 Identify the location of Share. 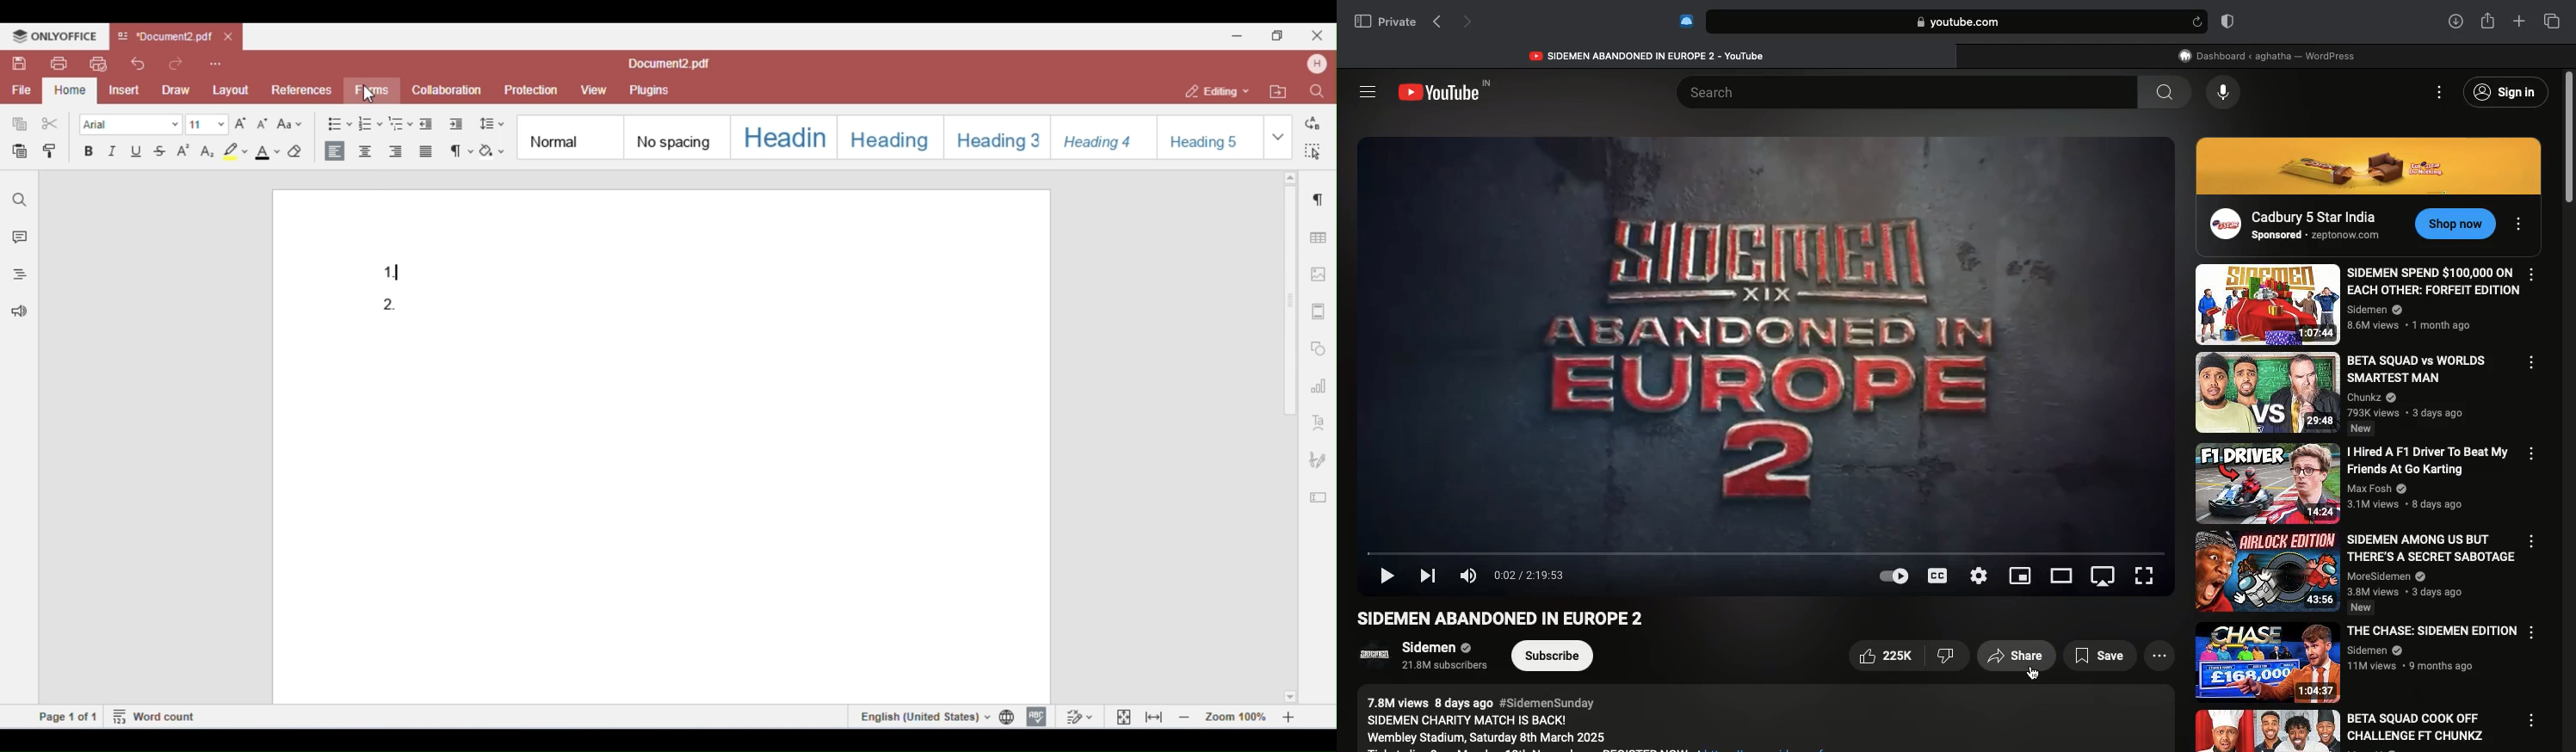
(2487, 19).